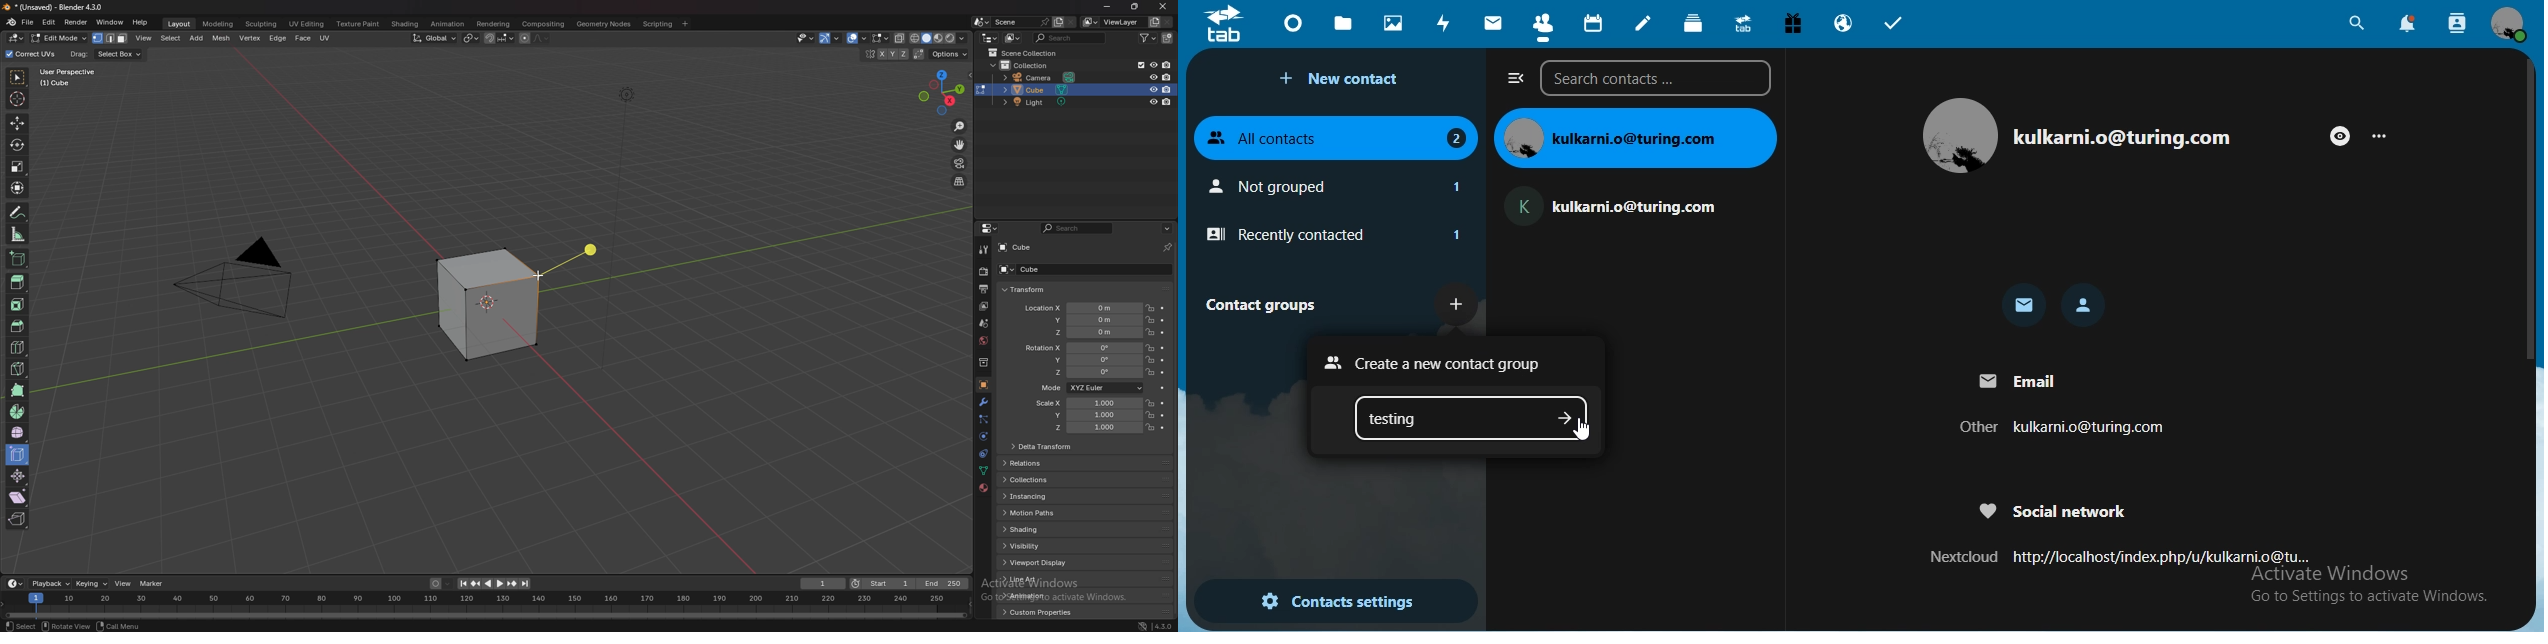 The width and height of the screenshot is (2548, 644). I want to click on kulkarni.o@turing.com, so click(1621, 202).